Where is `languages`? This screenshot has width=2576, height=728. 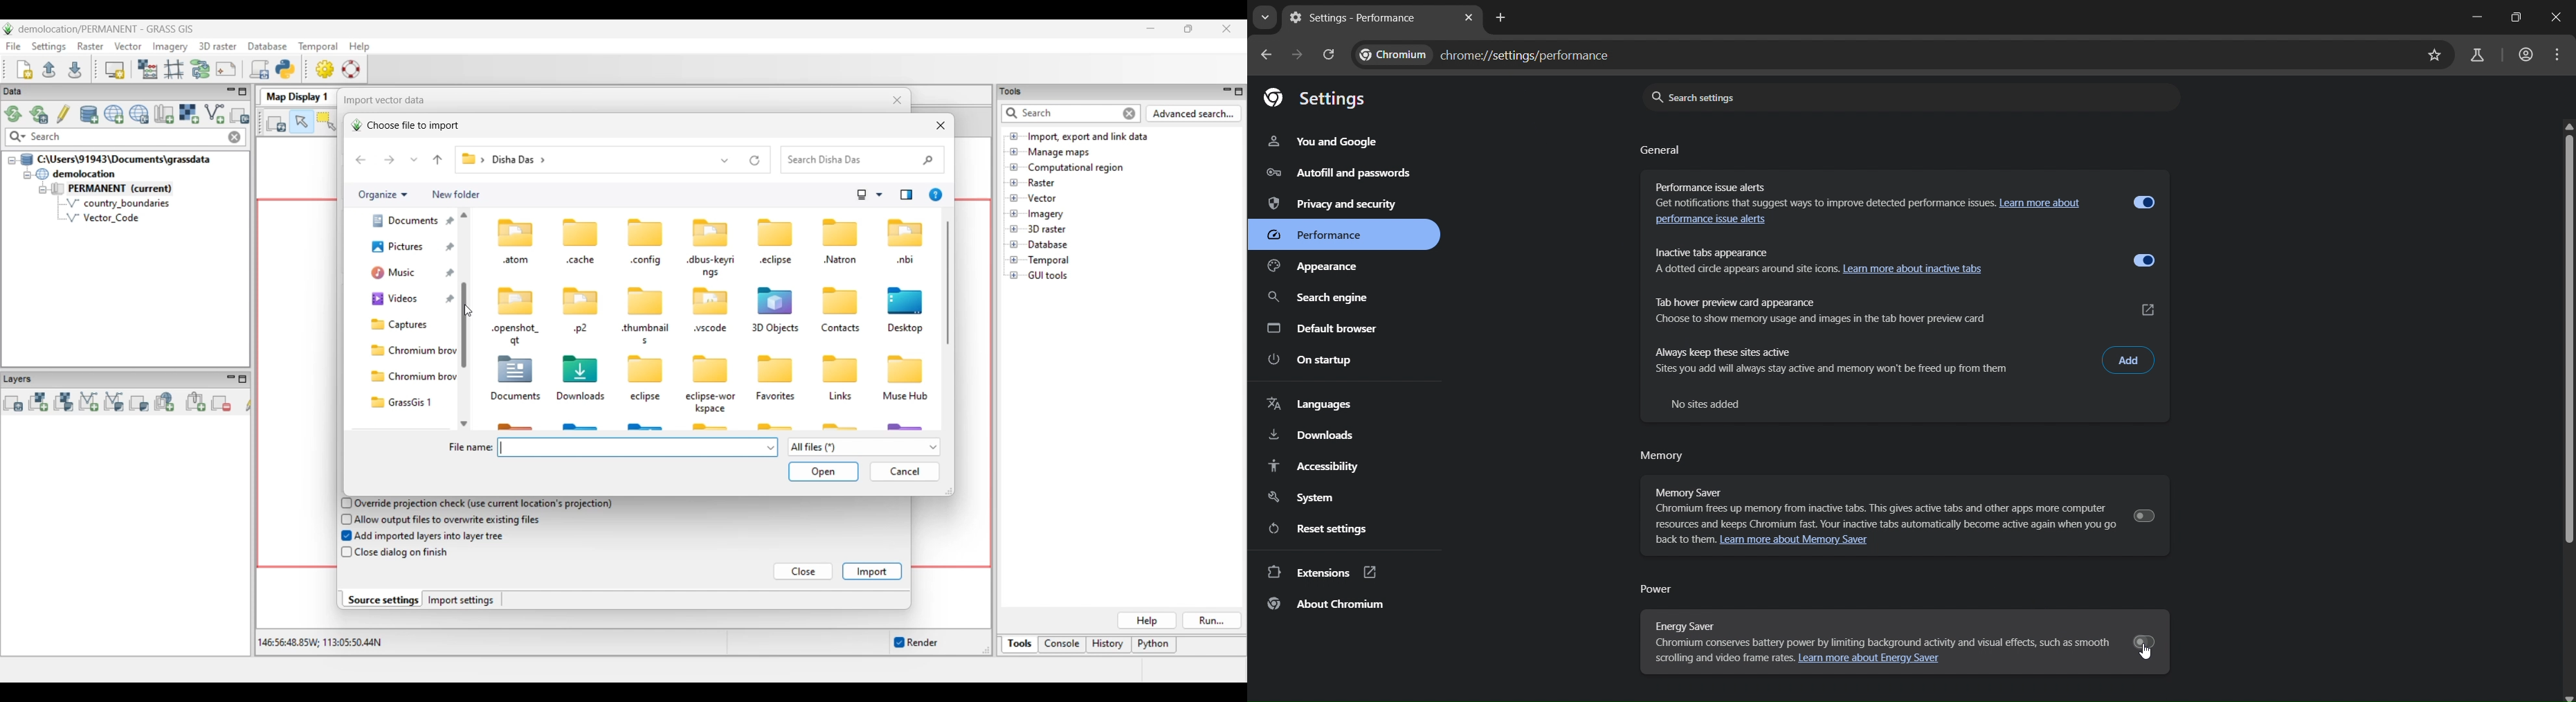 languages is located at coordinates (1309, 404).